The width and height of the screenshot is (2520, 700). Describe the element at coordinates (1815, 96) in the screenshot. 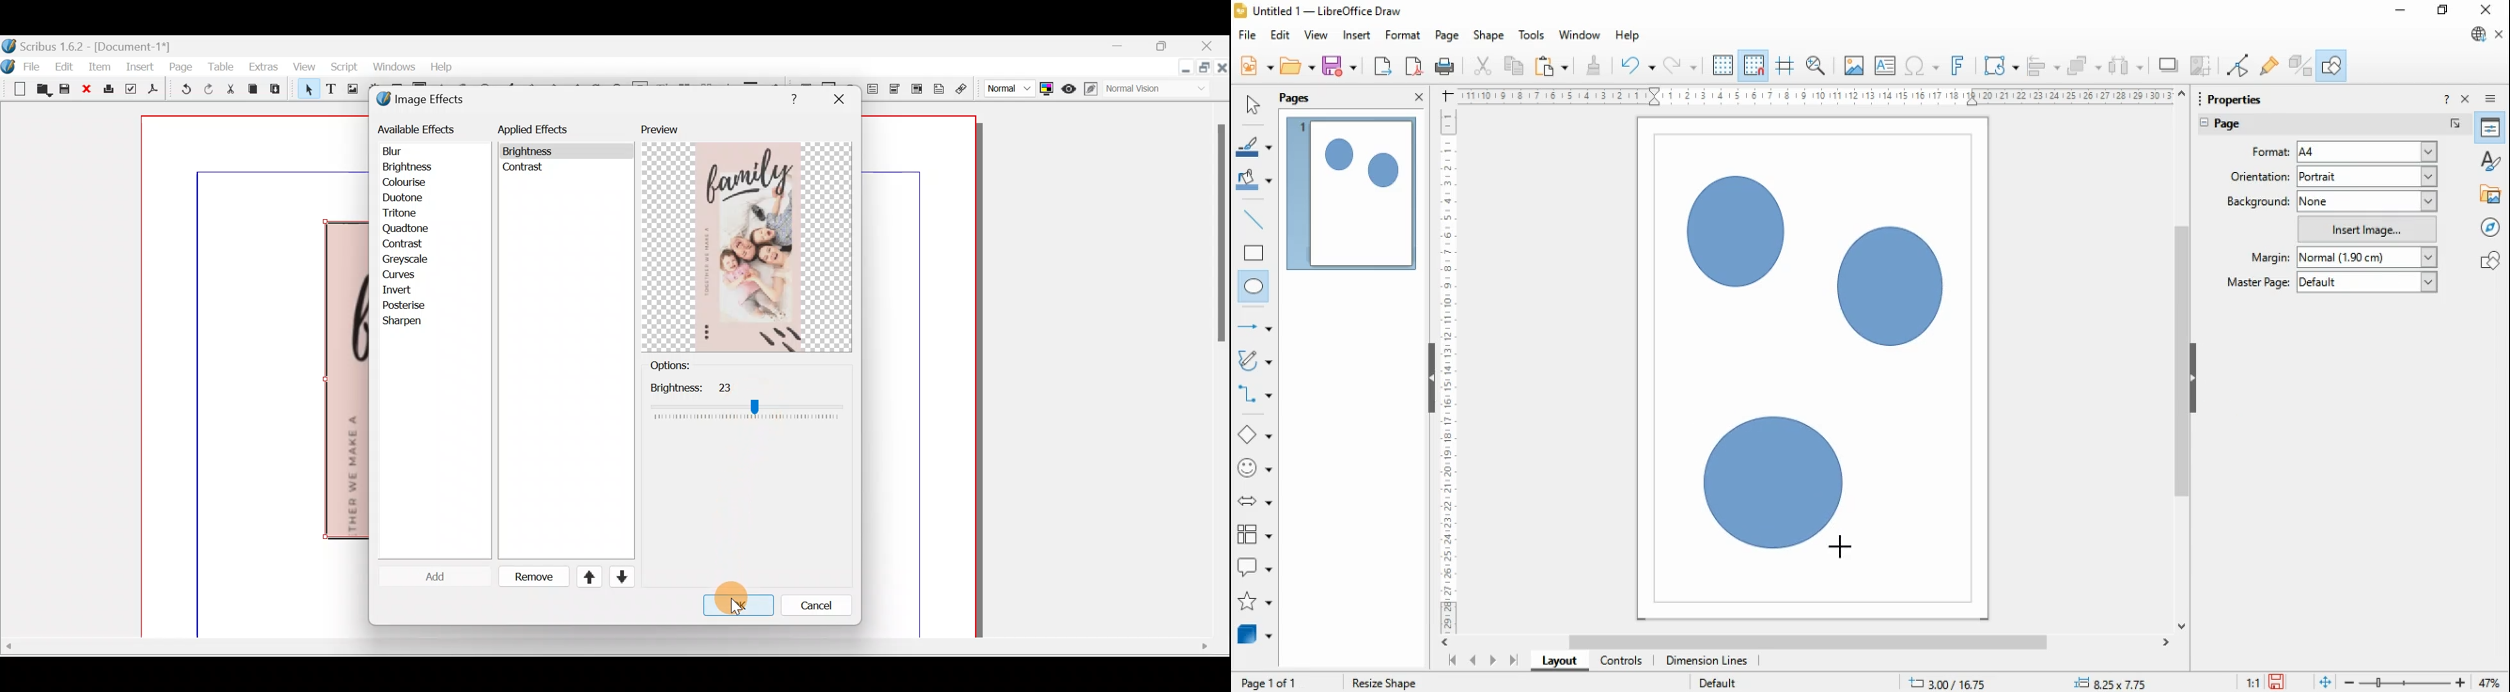

I see `Scale` at that location.